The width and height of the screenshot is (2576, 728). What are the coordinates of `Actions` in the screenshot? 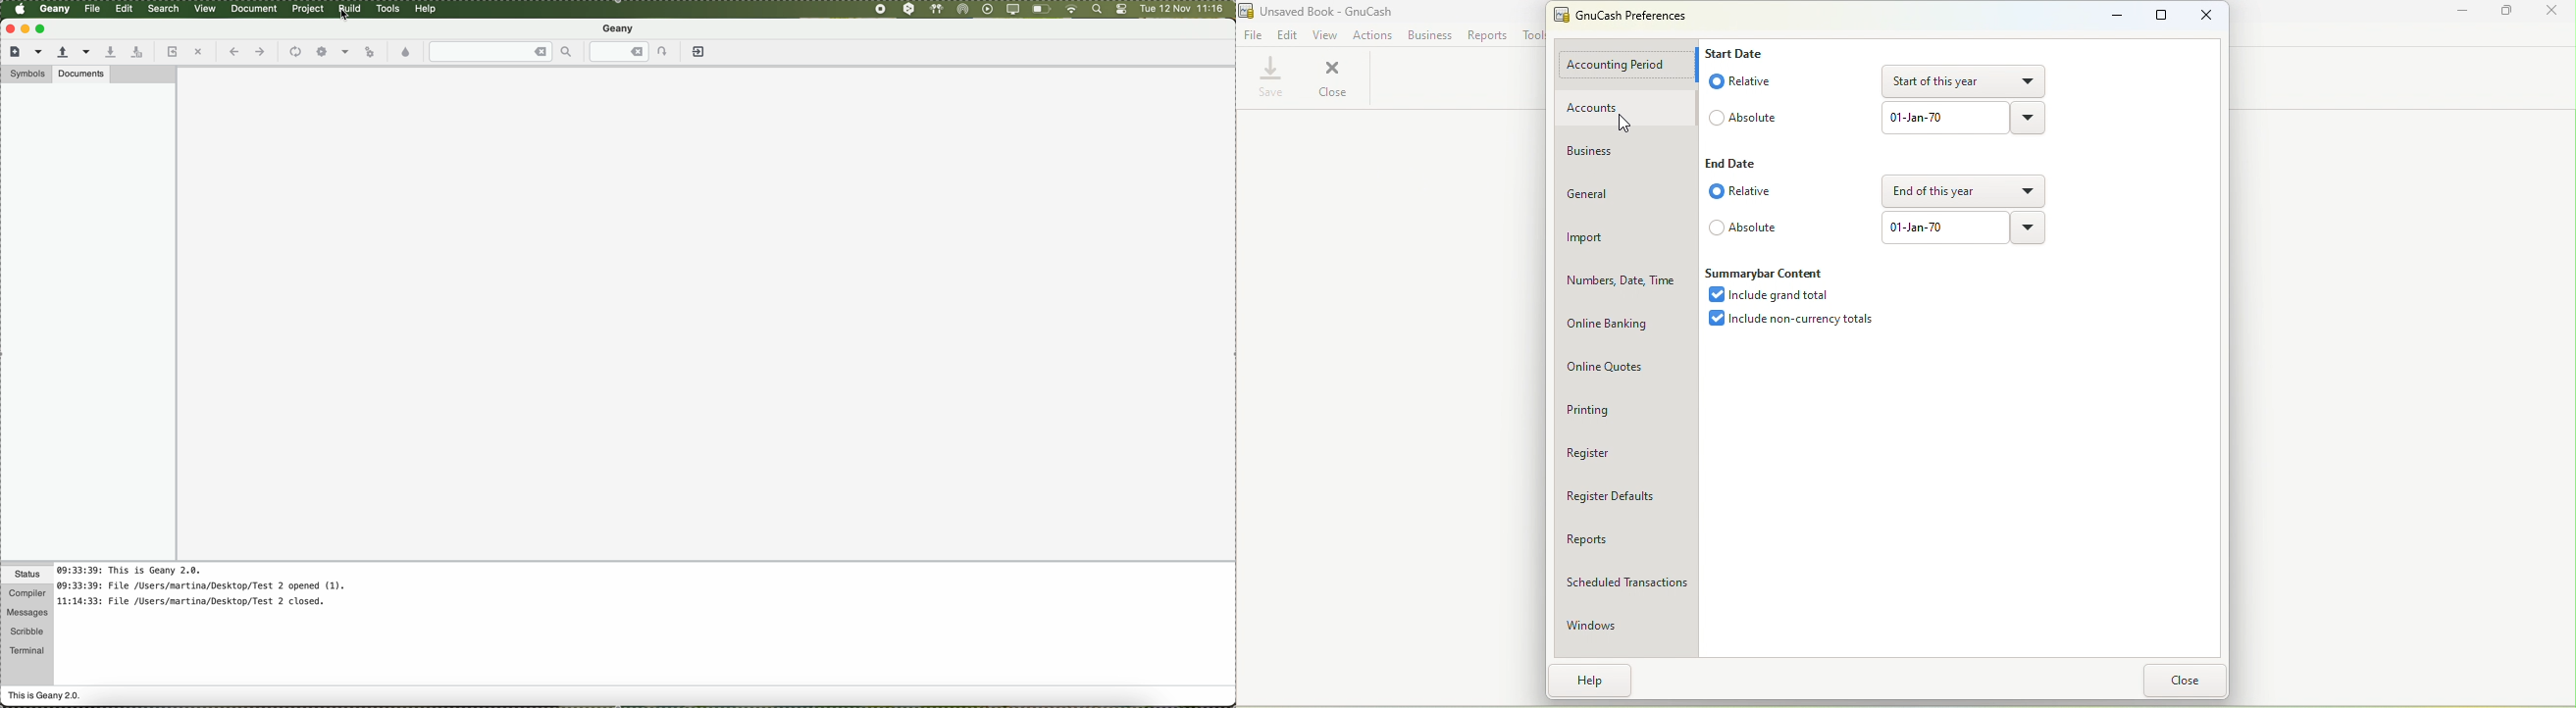 It's located at (1372, 34).